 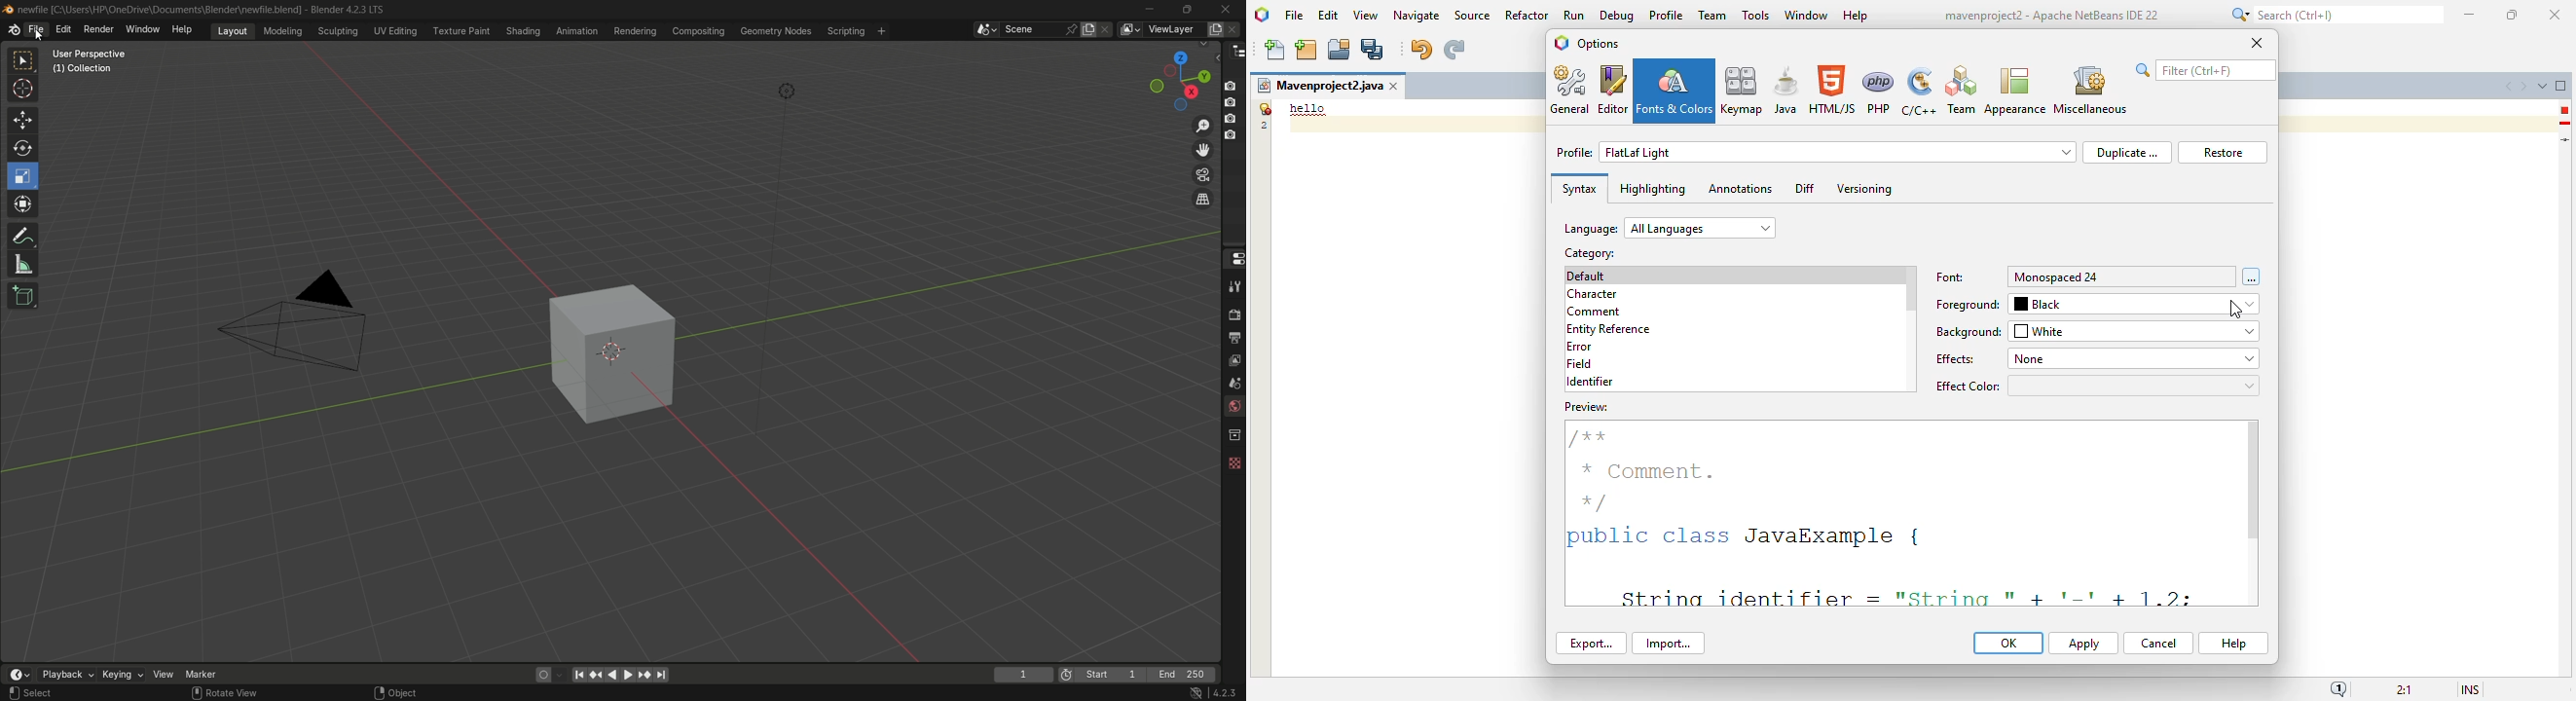 I want to click on Select, so click(x=54, y=693).